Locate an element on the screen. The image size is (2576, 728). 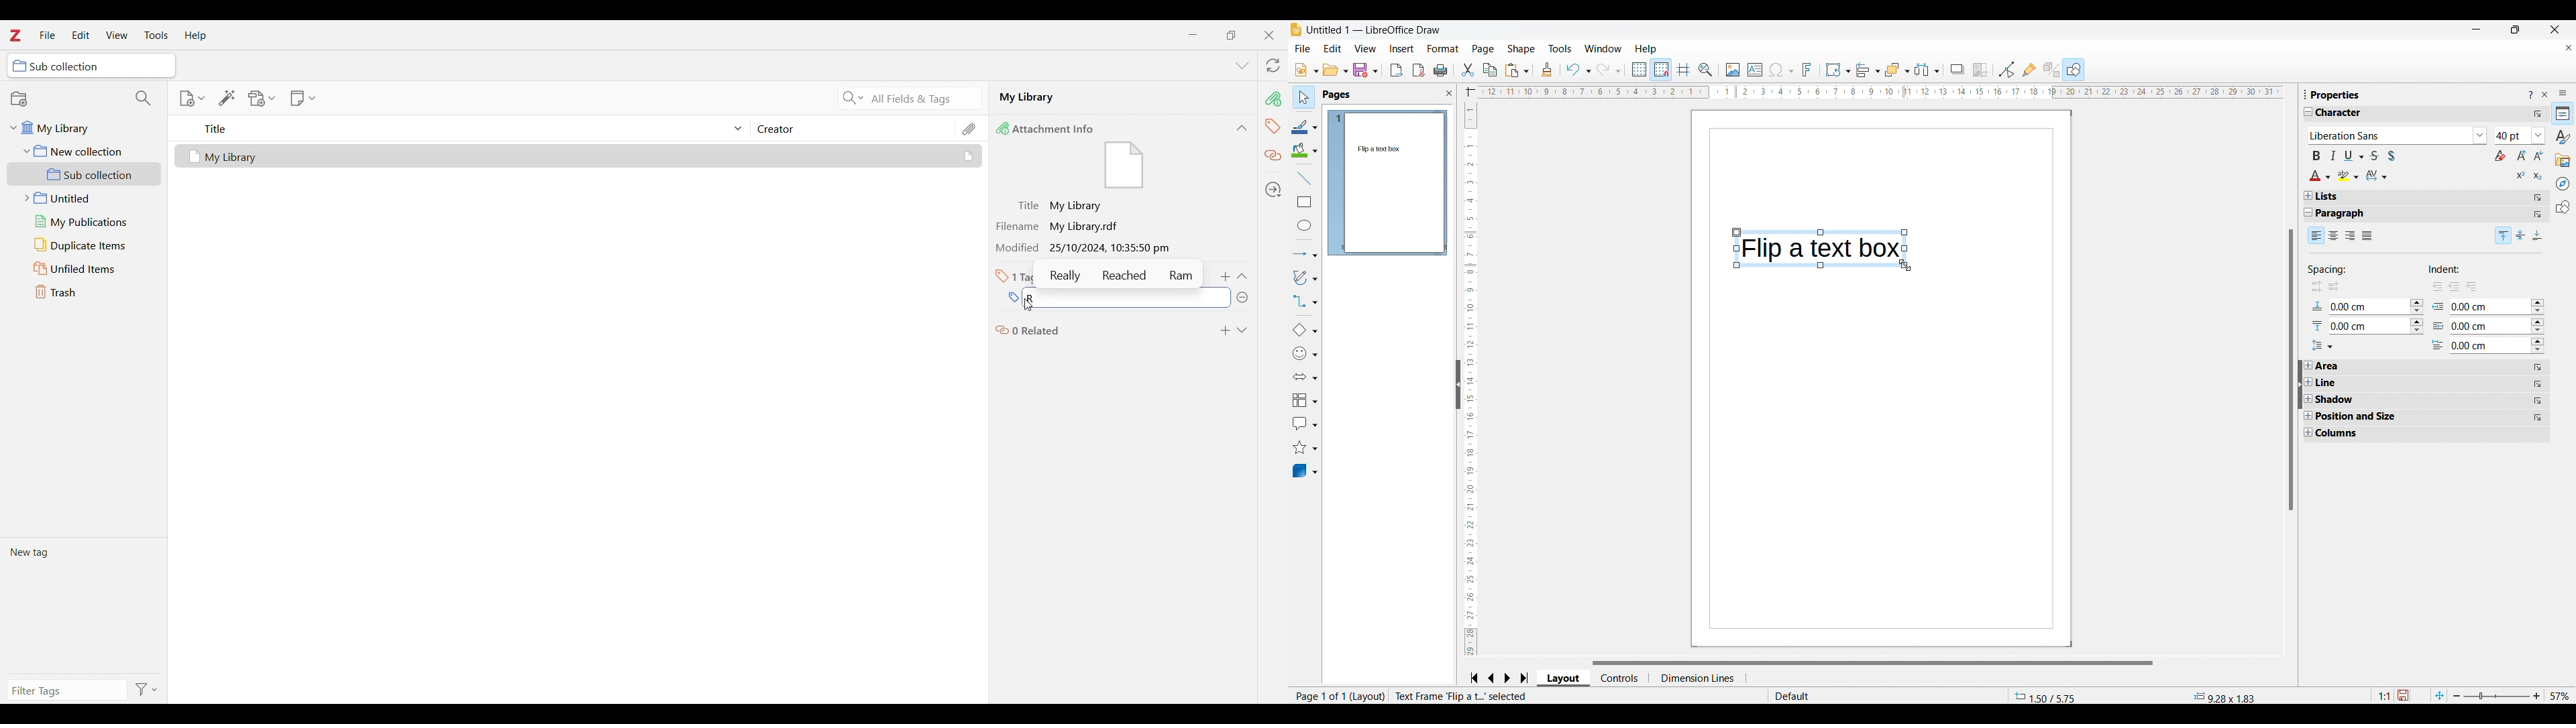
Software logo is located at coordinates (14, 35).